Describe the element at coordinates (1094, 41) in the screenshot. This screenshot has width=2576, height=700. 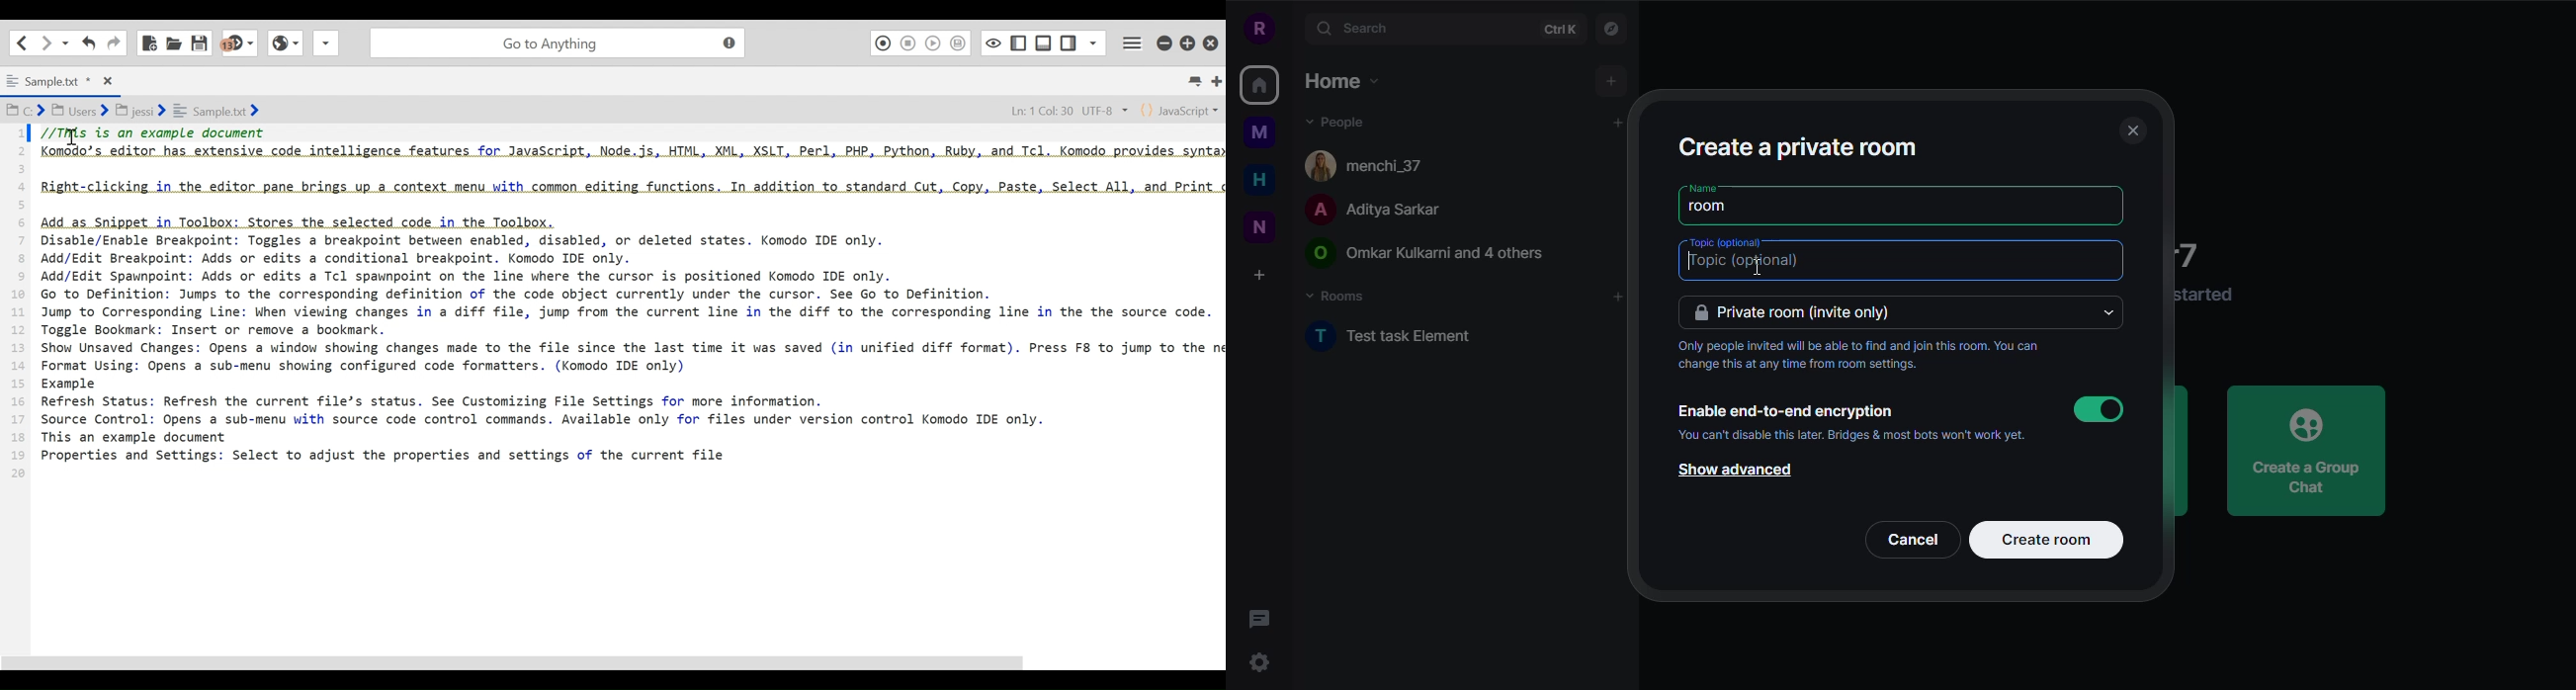
I see `Show specific sidebar` at that location.